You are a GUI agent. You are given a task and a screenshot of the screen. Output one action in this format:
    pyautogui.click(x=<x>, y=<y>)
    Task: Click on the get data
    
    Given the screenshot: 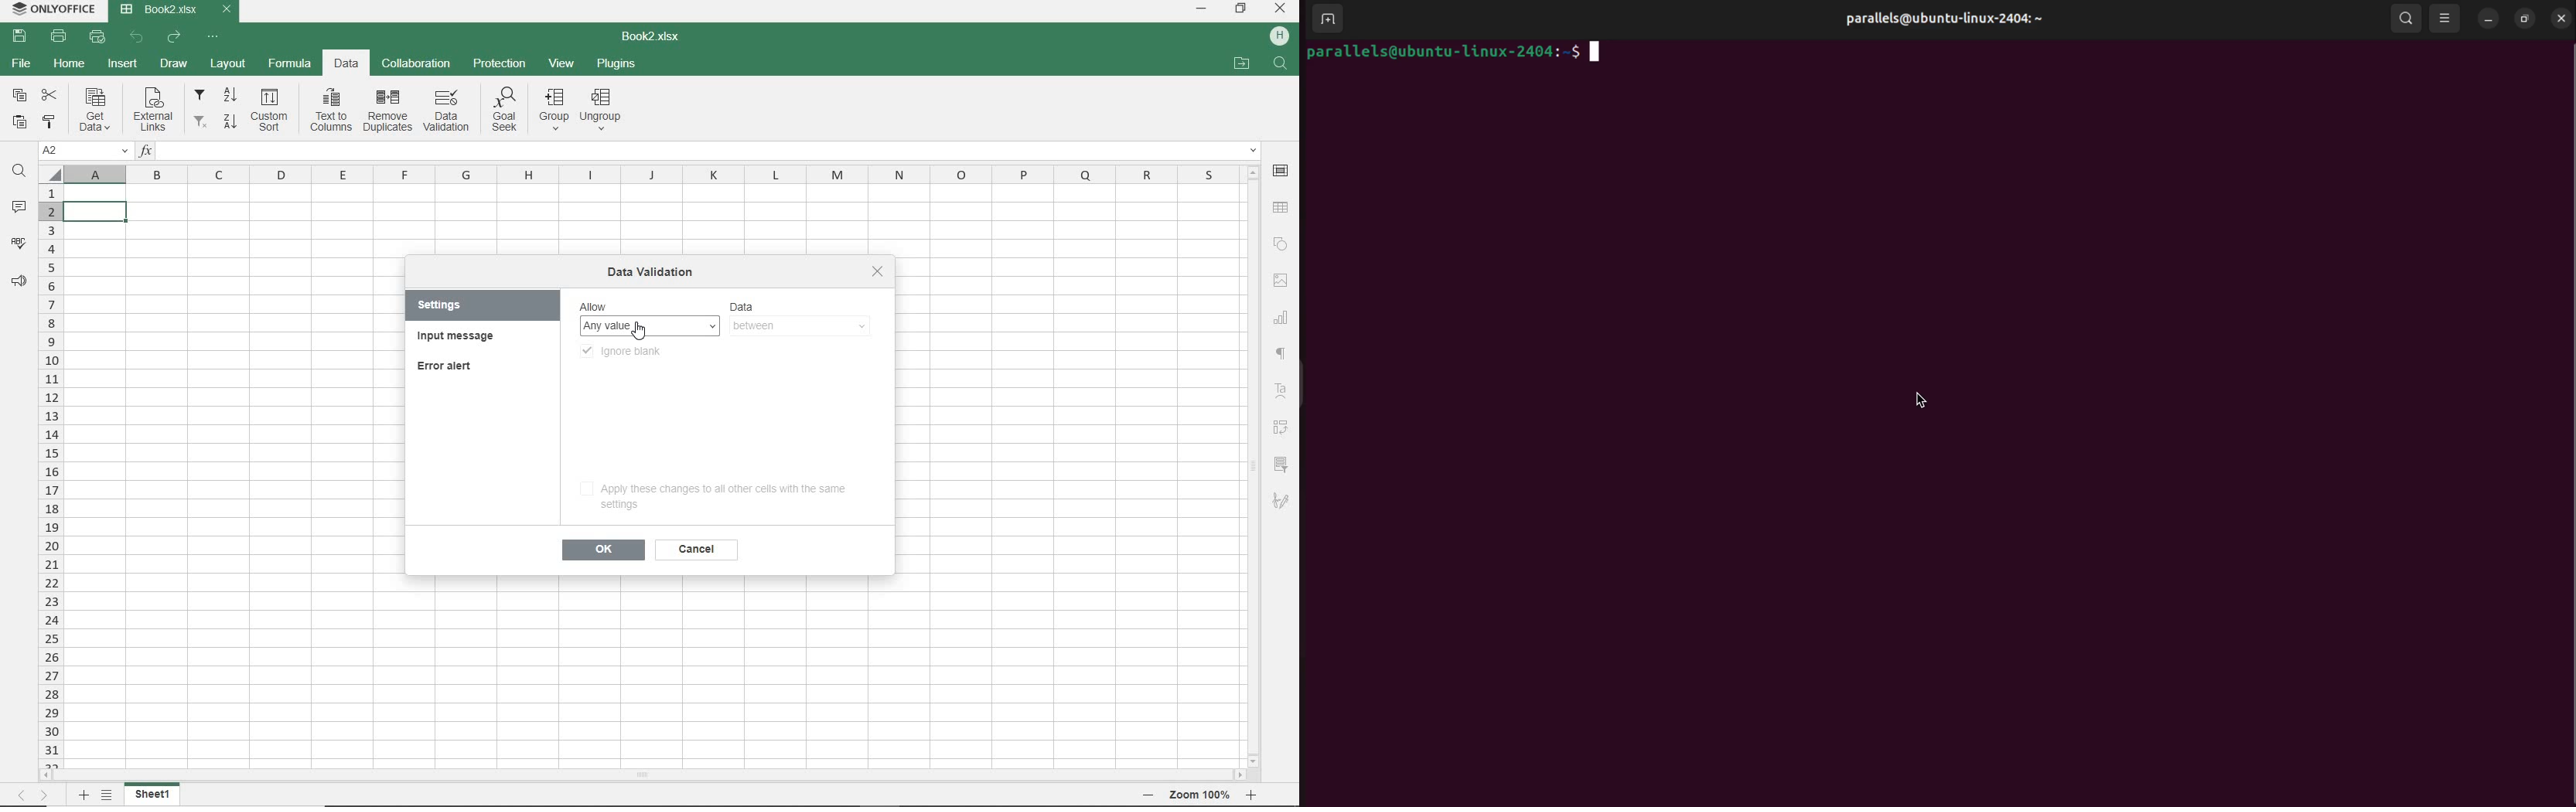 What is the action you would take?
    pyautogui.click(x=99, y=109)
    